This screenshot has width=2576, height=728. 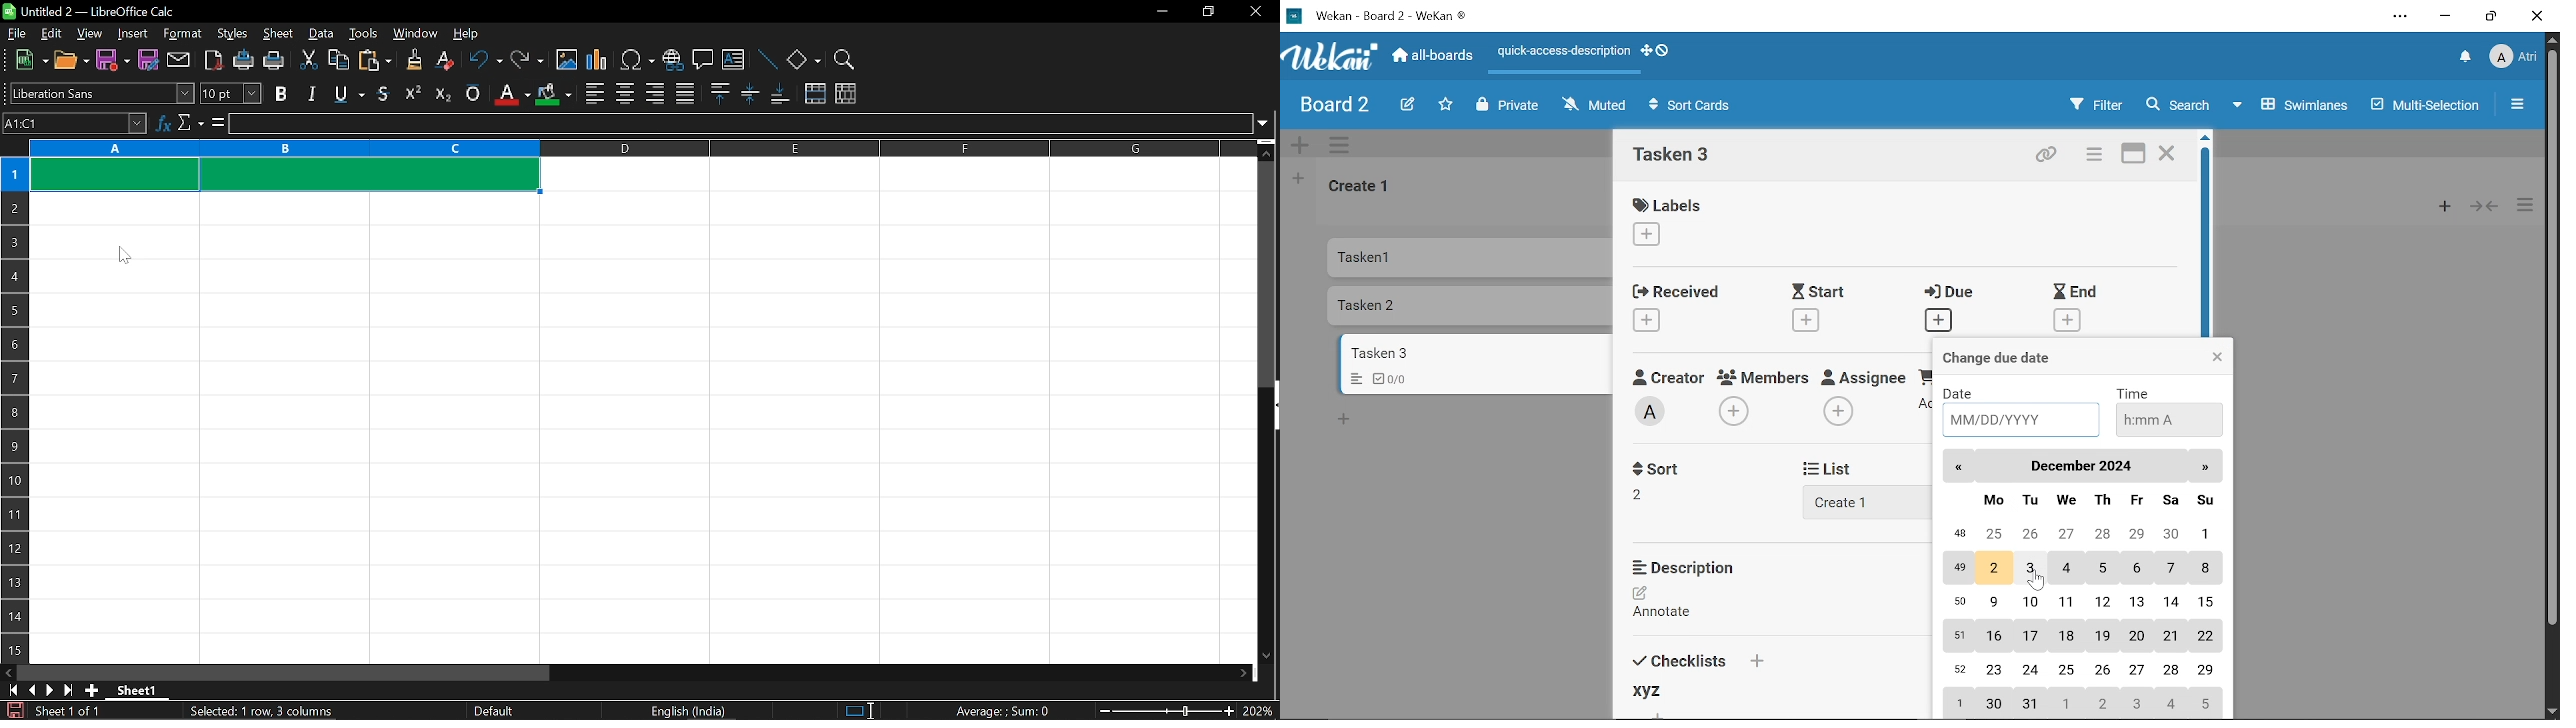 What do you see at coordinates (553, 95) in the screenshot?
I see `cell color` at bounding box center [553, 95].